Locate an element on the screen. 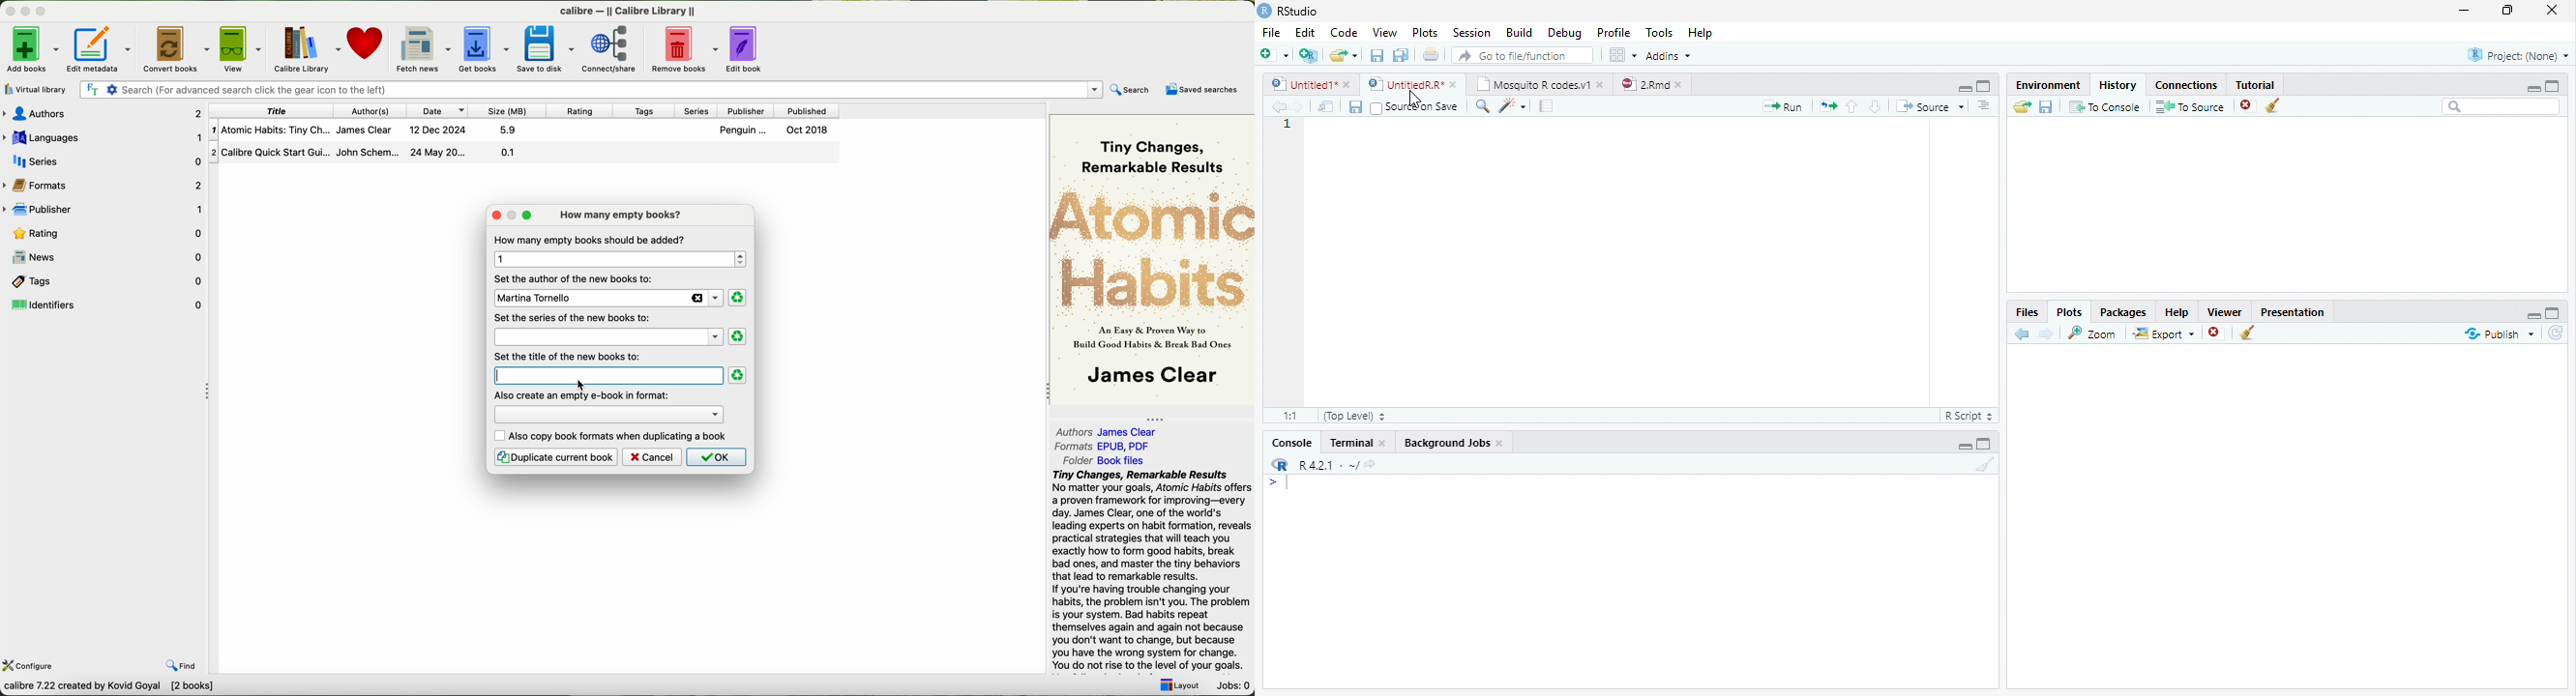 The image size is (2576, 700). Close is located at coordinates (2554, 11).